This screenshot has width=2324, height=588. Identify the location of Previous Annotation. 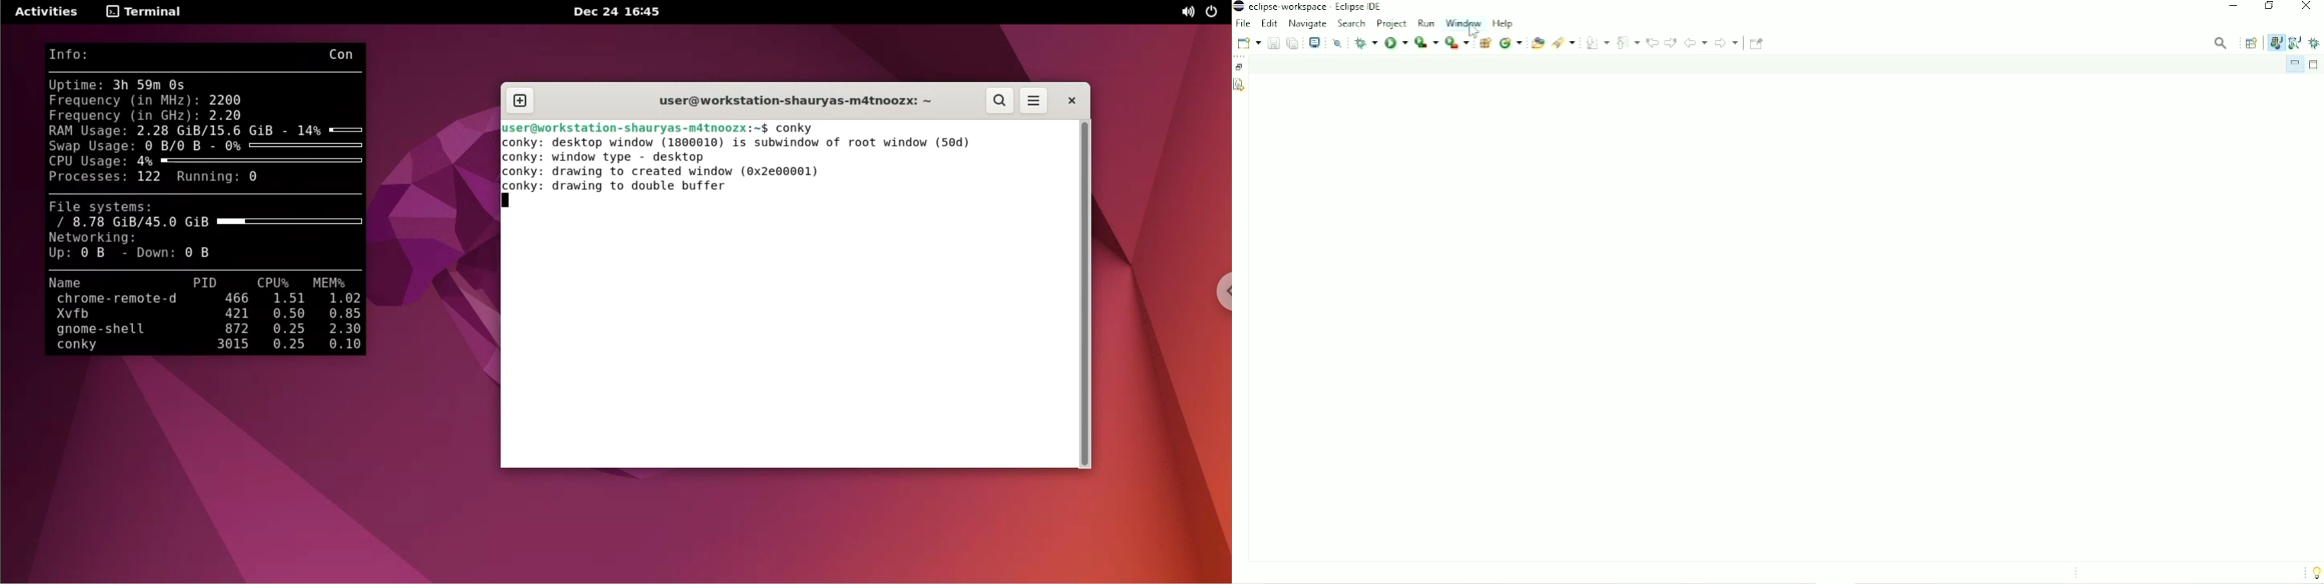
(1629, 41).